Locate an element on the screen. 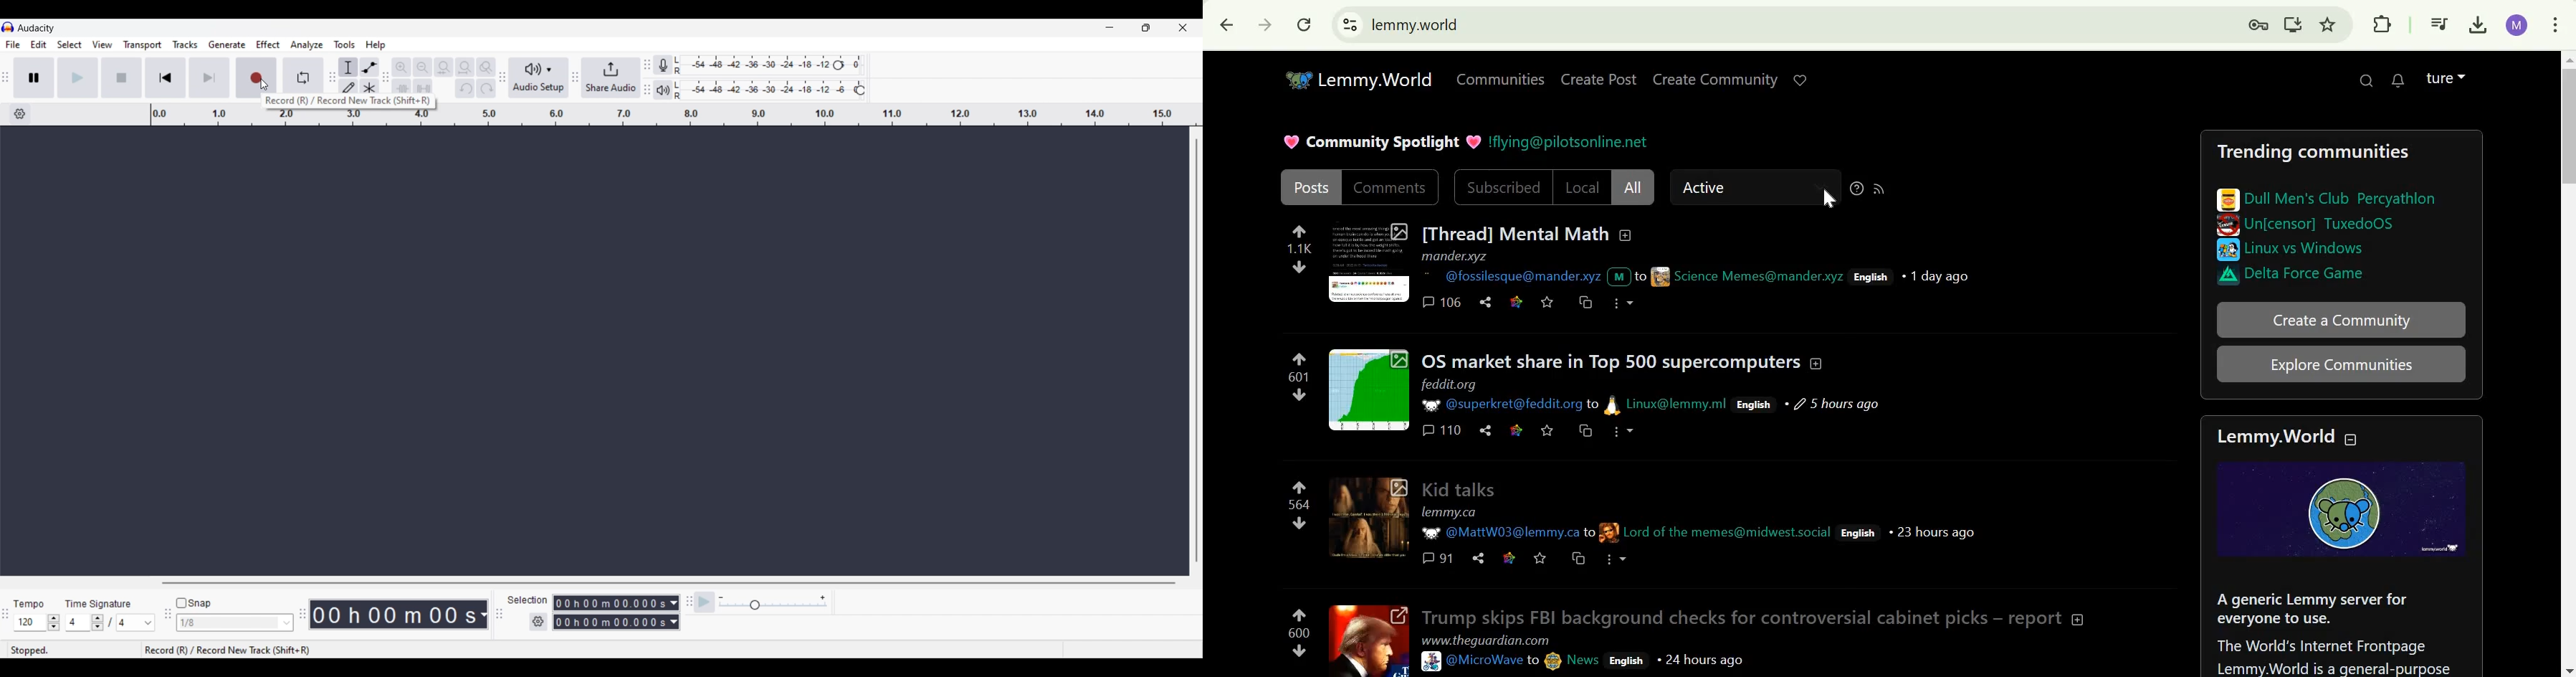 This screenshot has width=2576, height=700. Search is located at coordinates (2364, 80).